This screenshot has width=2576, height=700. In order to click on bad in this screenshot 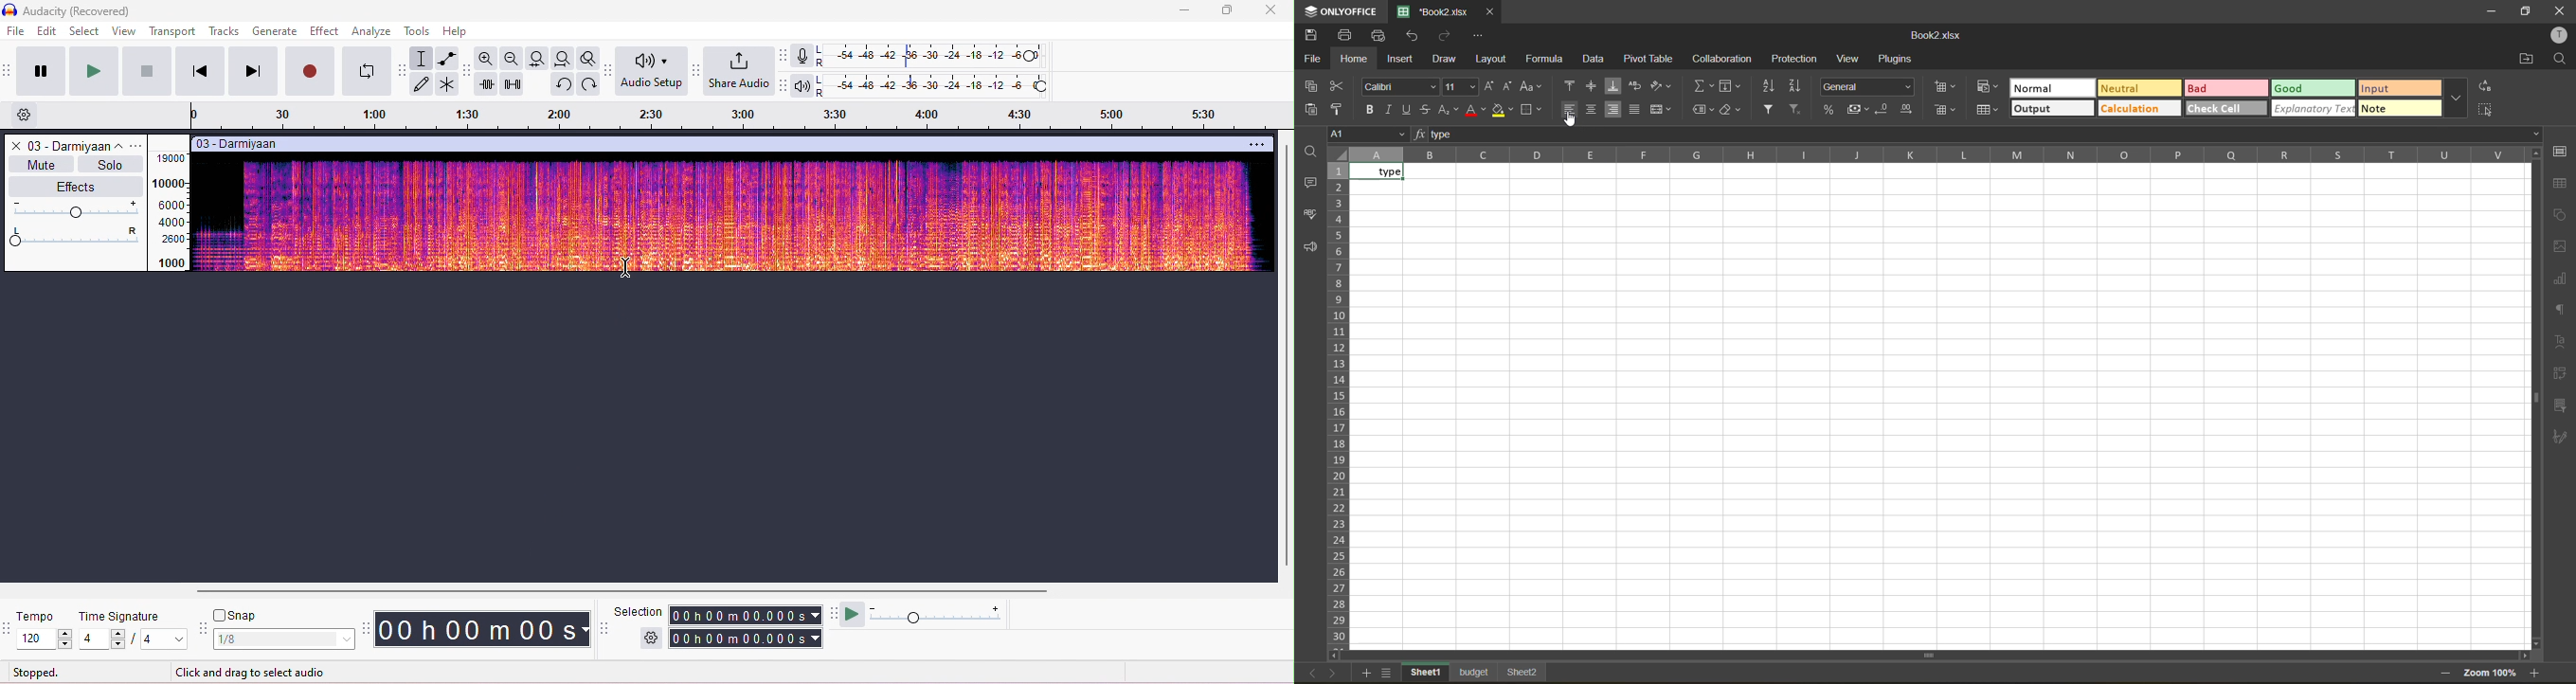, I will do `click(2224, 87)`.